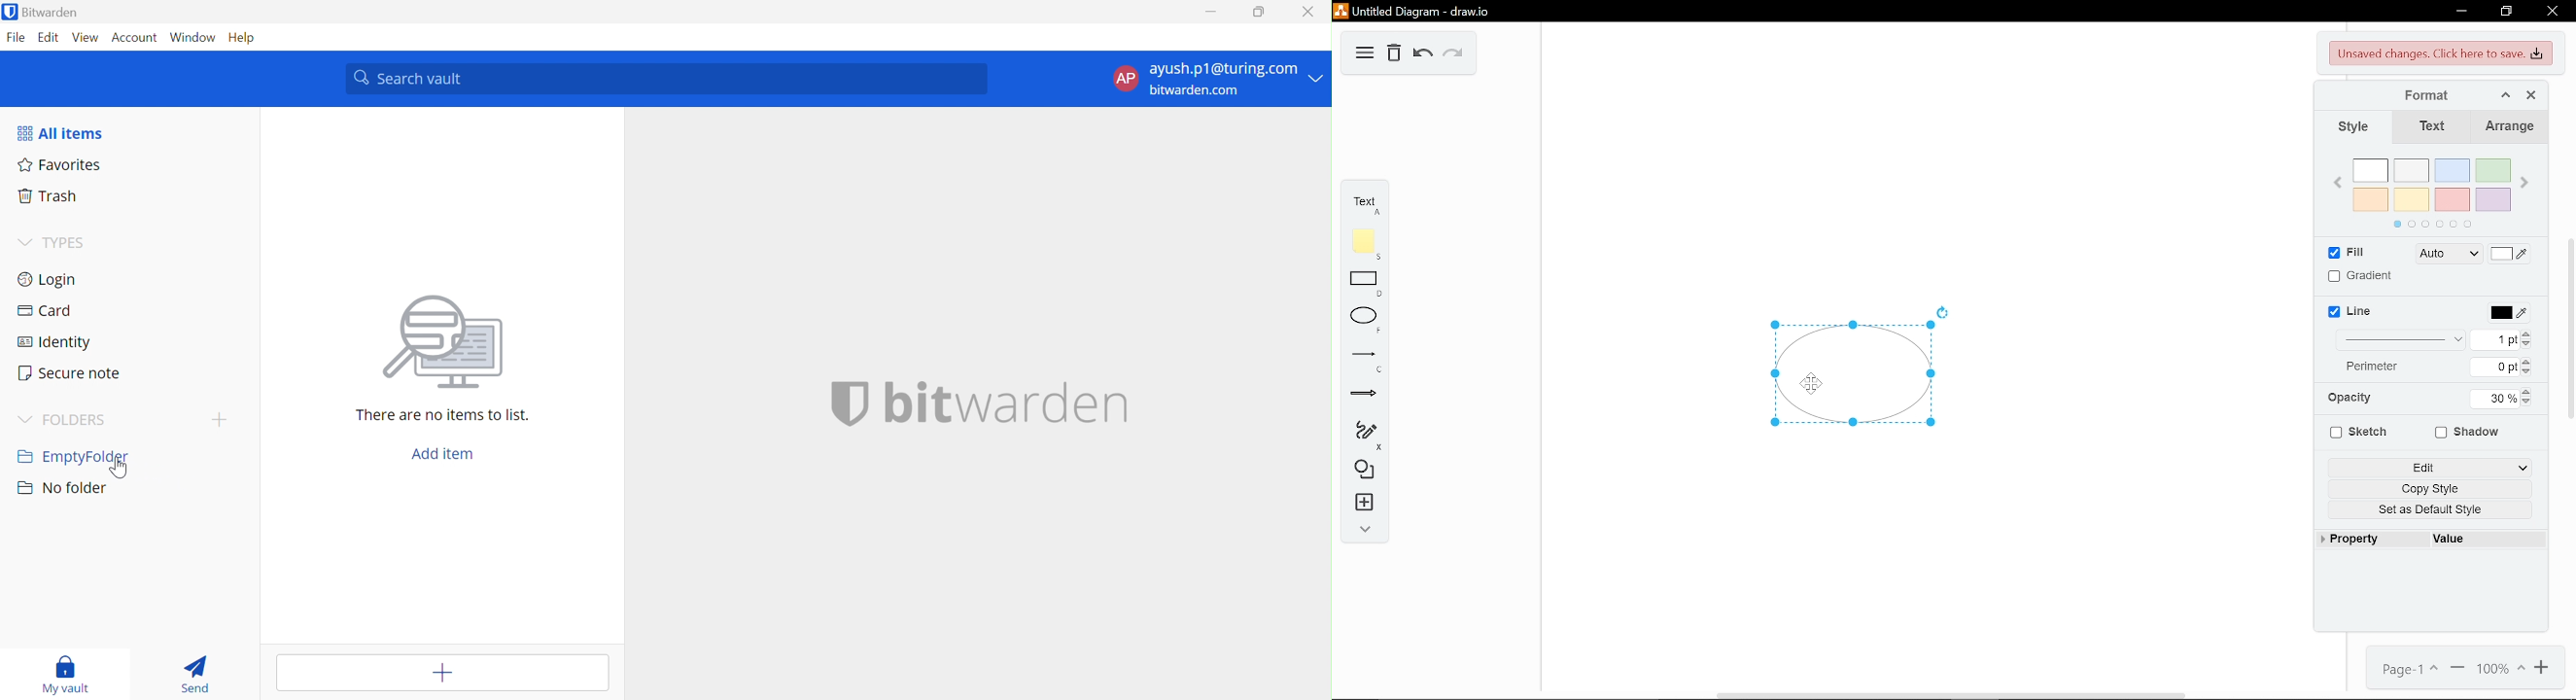 The width and height of the screenshot is (2576, 700). What do you see at coordinates (26, 421) in the screenshot?
I see `Drop Down` at bounding box center [26, 421].